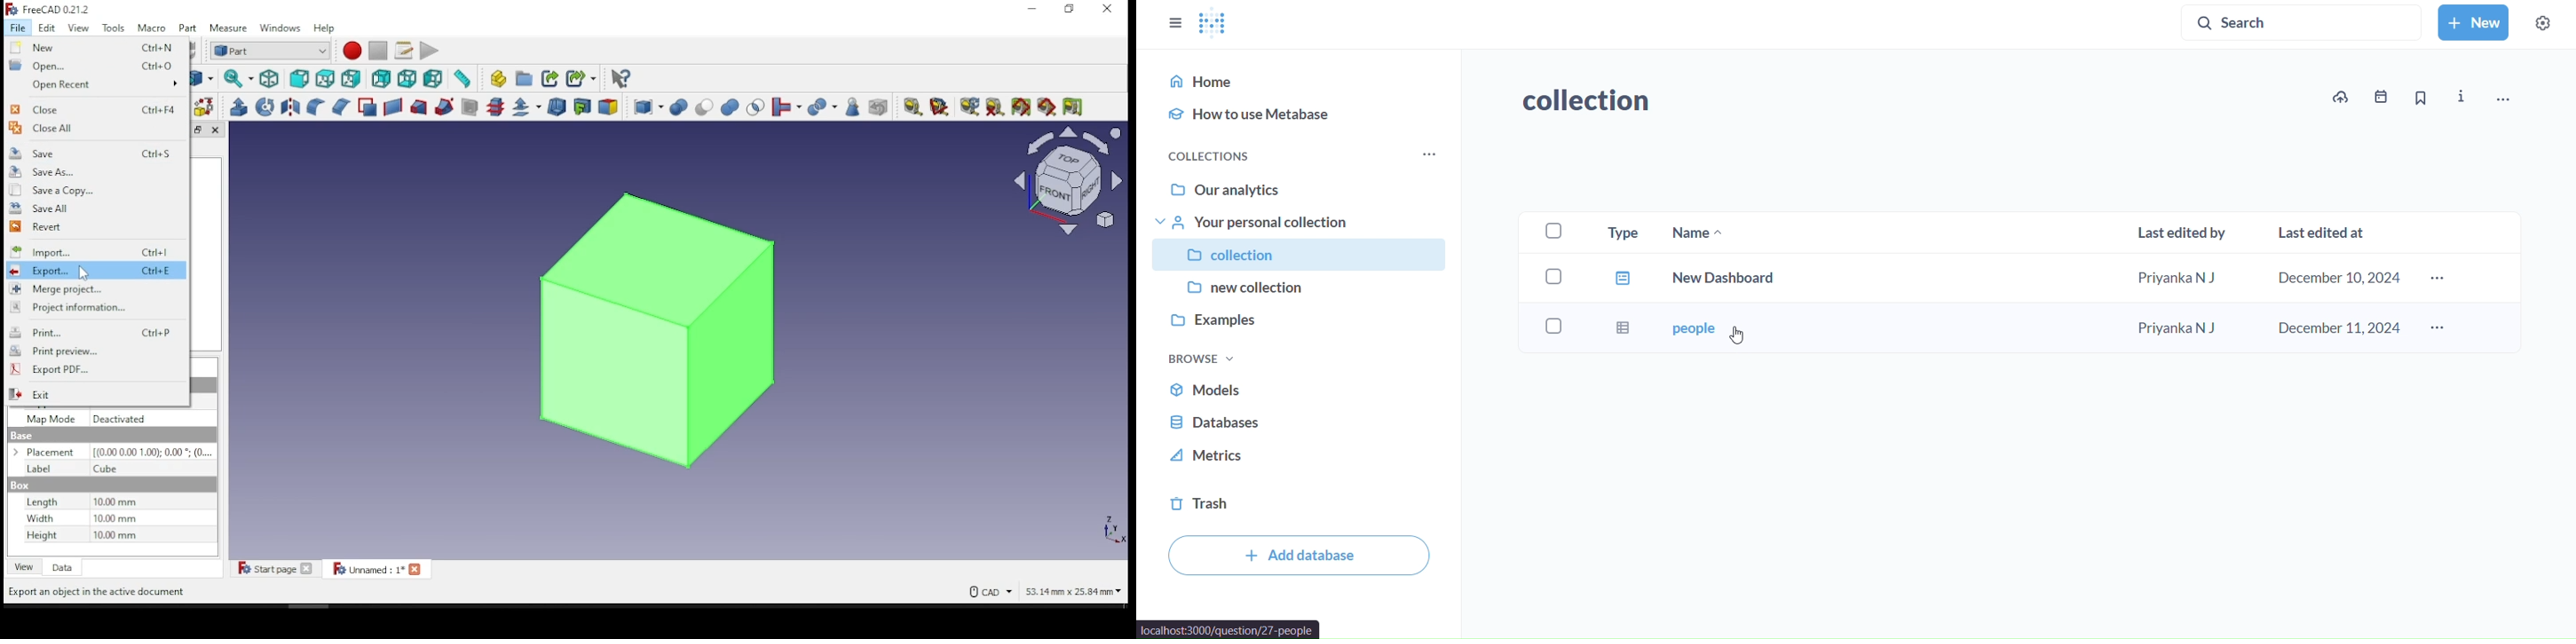 The image size is (2576, 644). What do you see at coordinates (551, 80) in the screenshot?
I see `make link` at bounding box center [551, 80].